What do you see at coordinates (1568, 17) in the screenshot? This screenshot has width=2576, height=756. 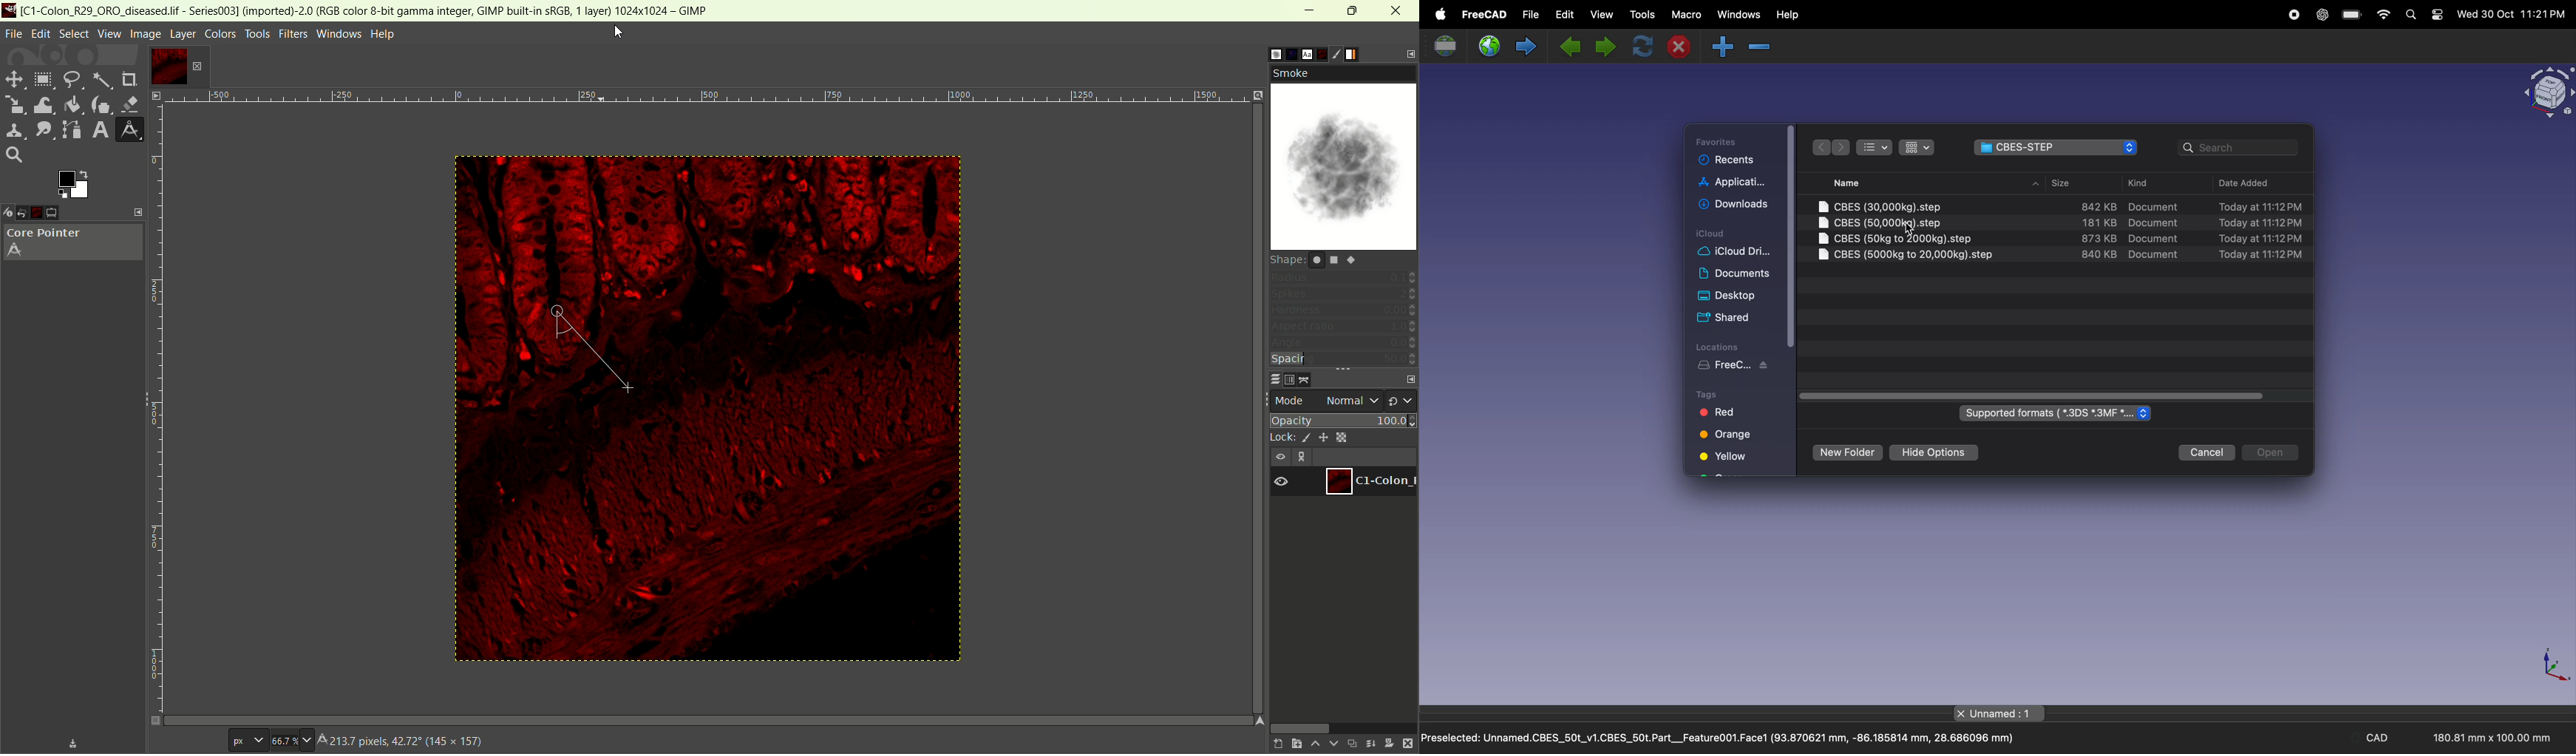 I see `edit` at bounding box center [1568, 17].